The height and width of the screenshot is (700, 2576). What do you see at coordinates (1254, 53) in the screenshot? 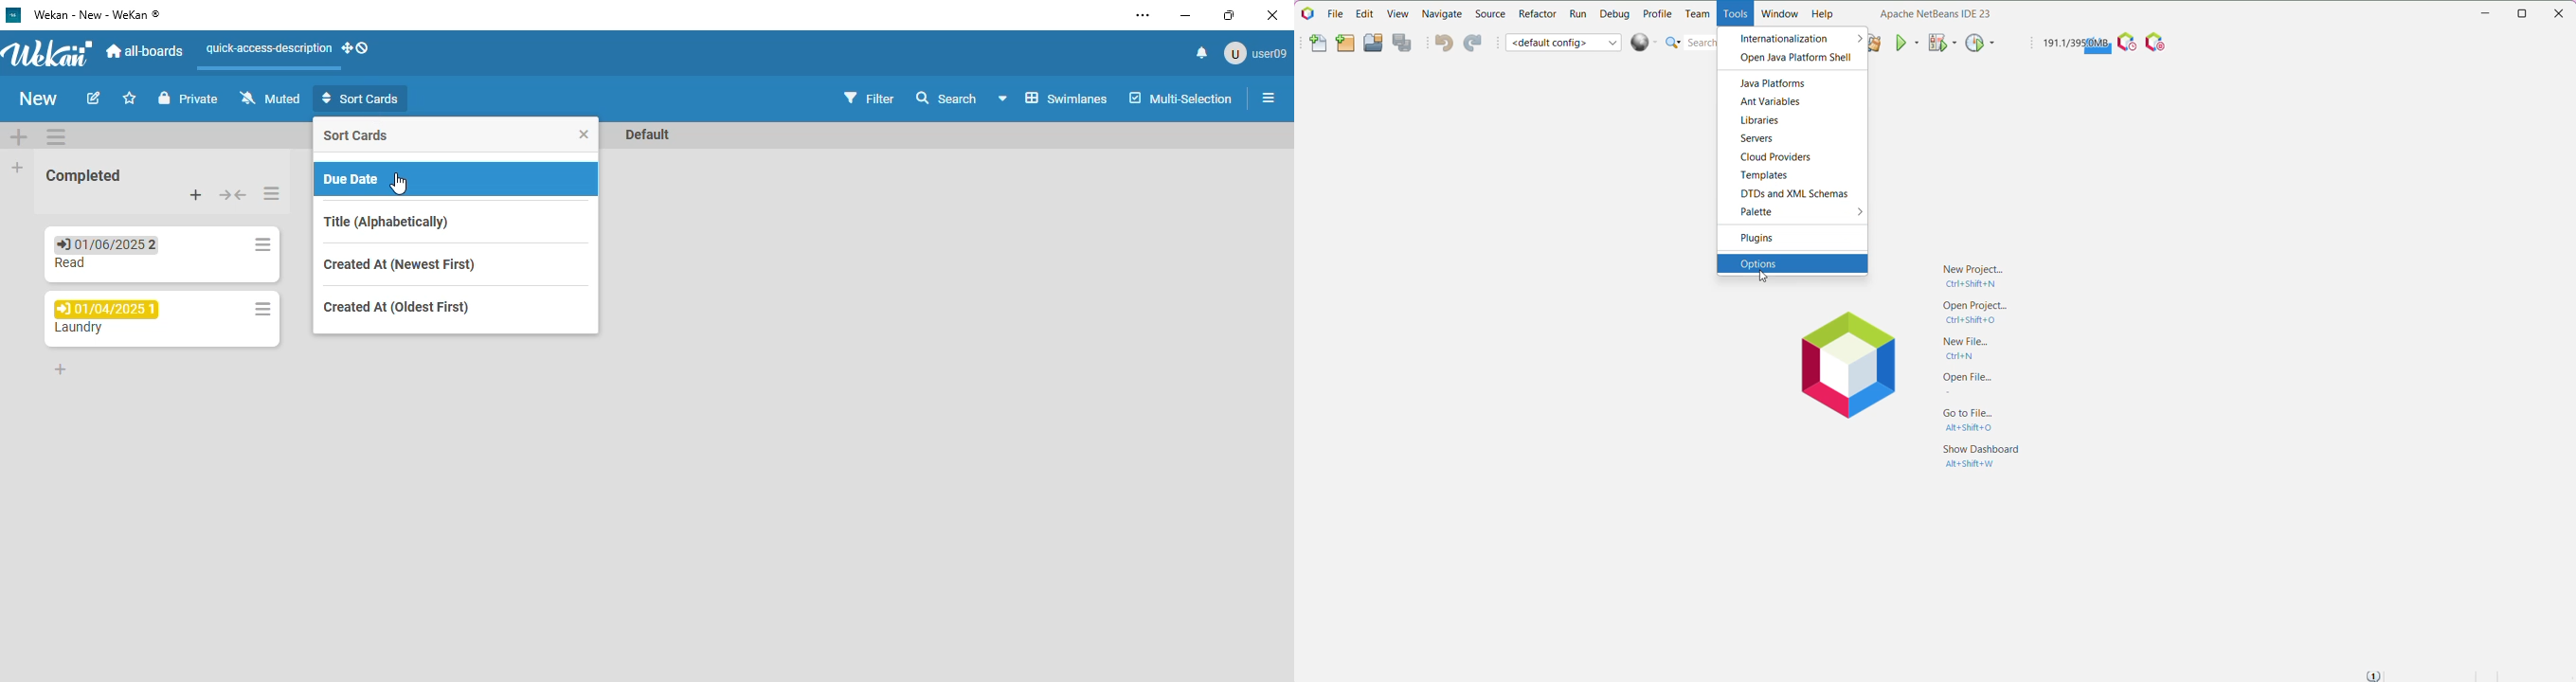
I see `User09` at bounding box center [1254, 53].